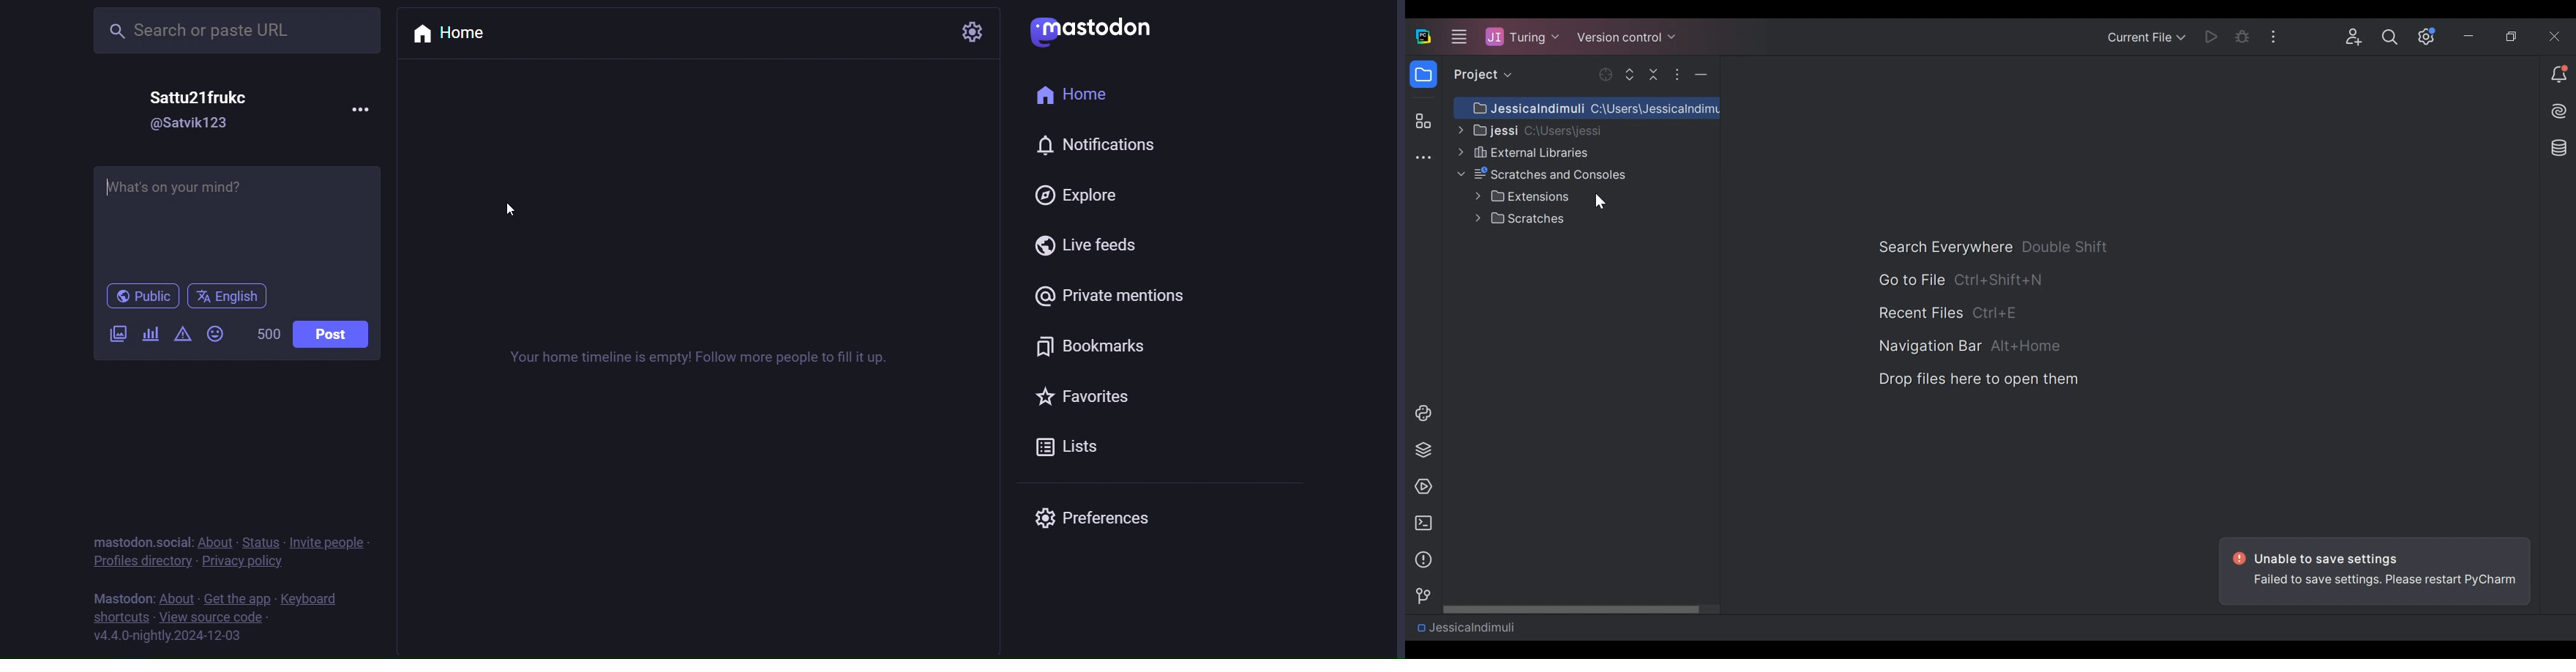  Describe the element at coordinates (1599, 201) in the screenshot. I see `Cursor` at that location.